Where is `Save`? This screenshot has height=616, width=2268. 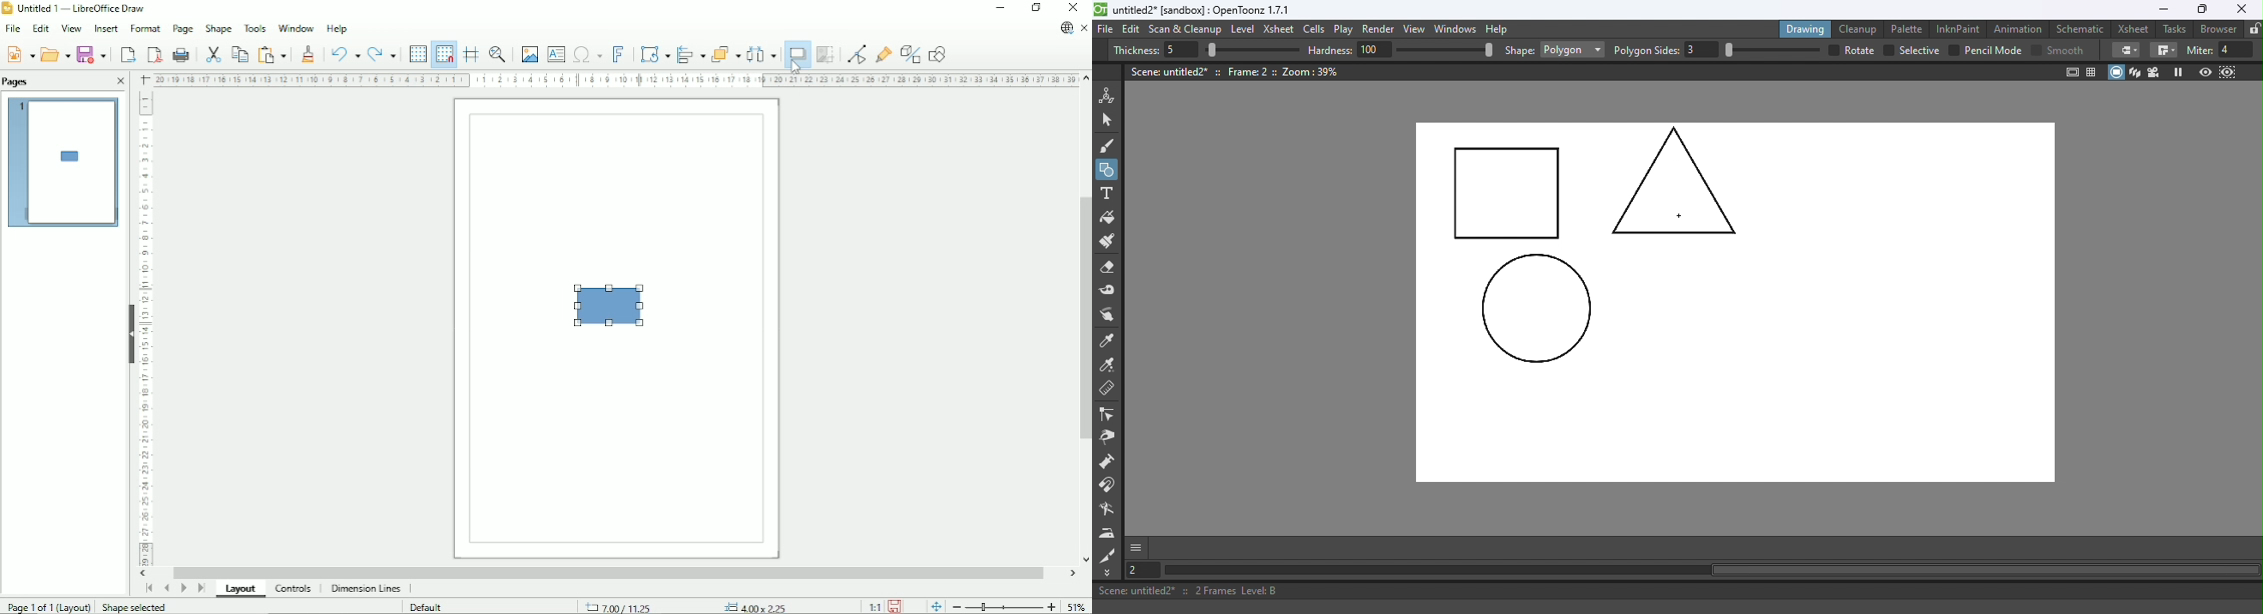
Save is located at coordinates (897, 605).